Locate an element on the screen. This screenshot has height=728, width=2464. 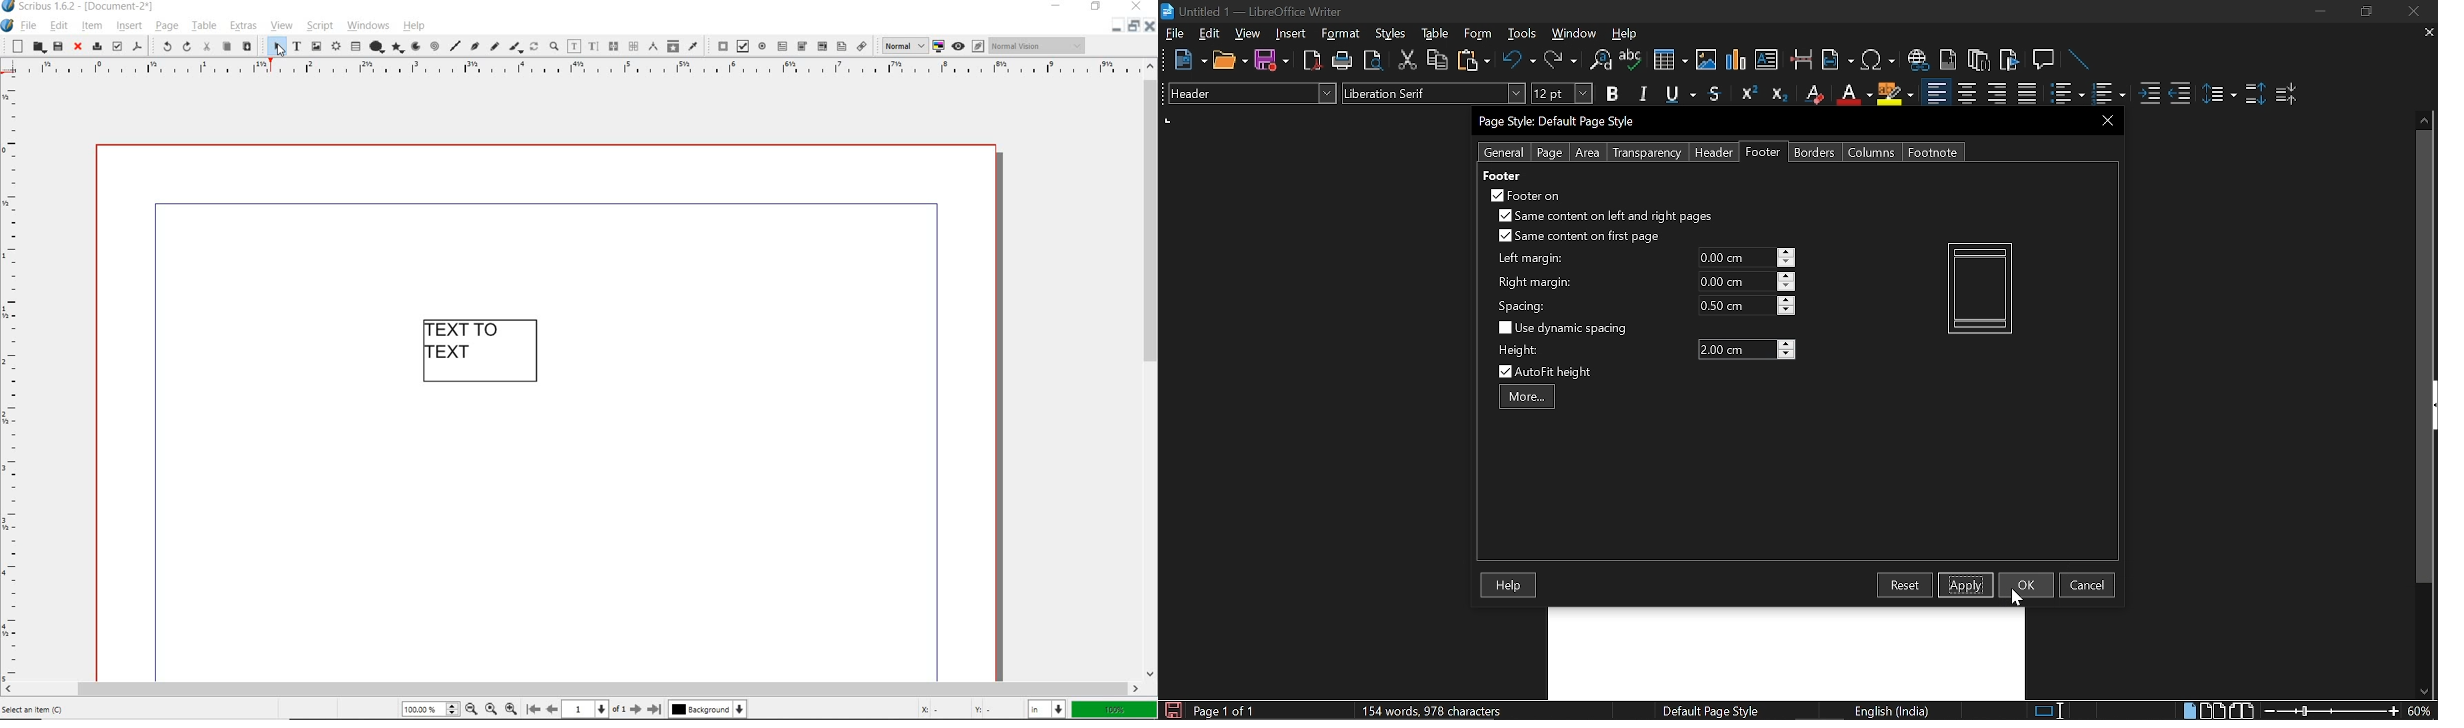
link text frames is located at coordinates (614, 46).